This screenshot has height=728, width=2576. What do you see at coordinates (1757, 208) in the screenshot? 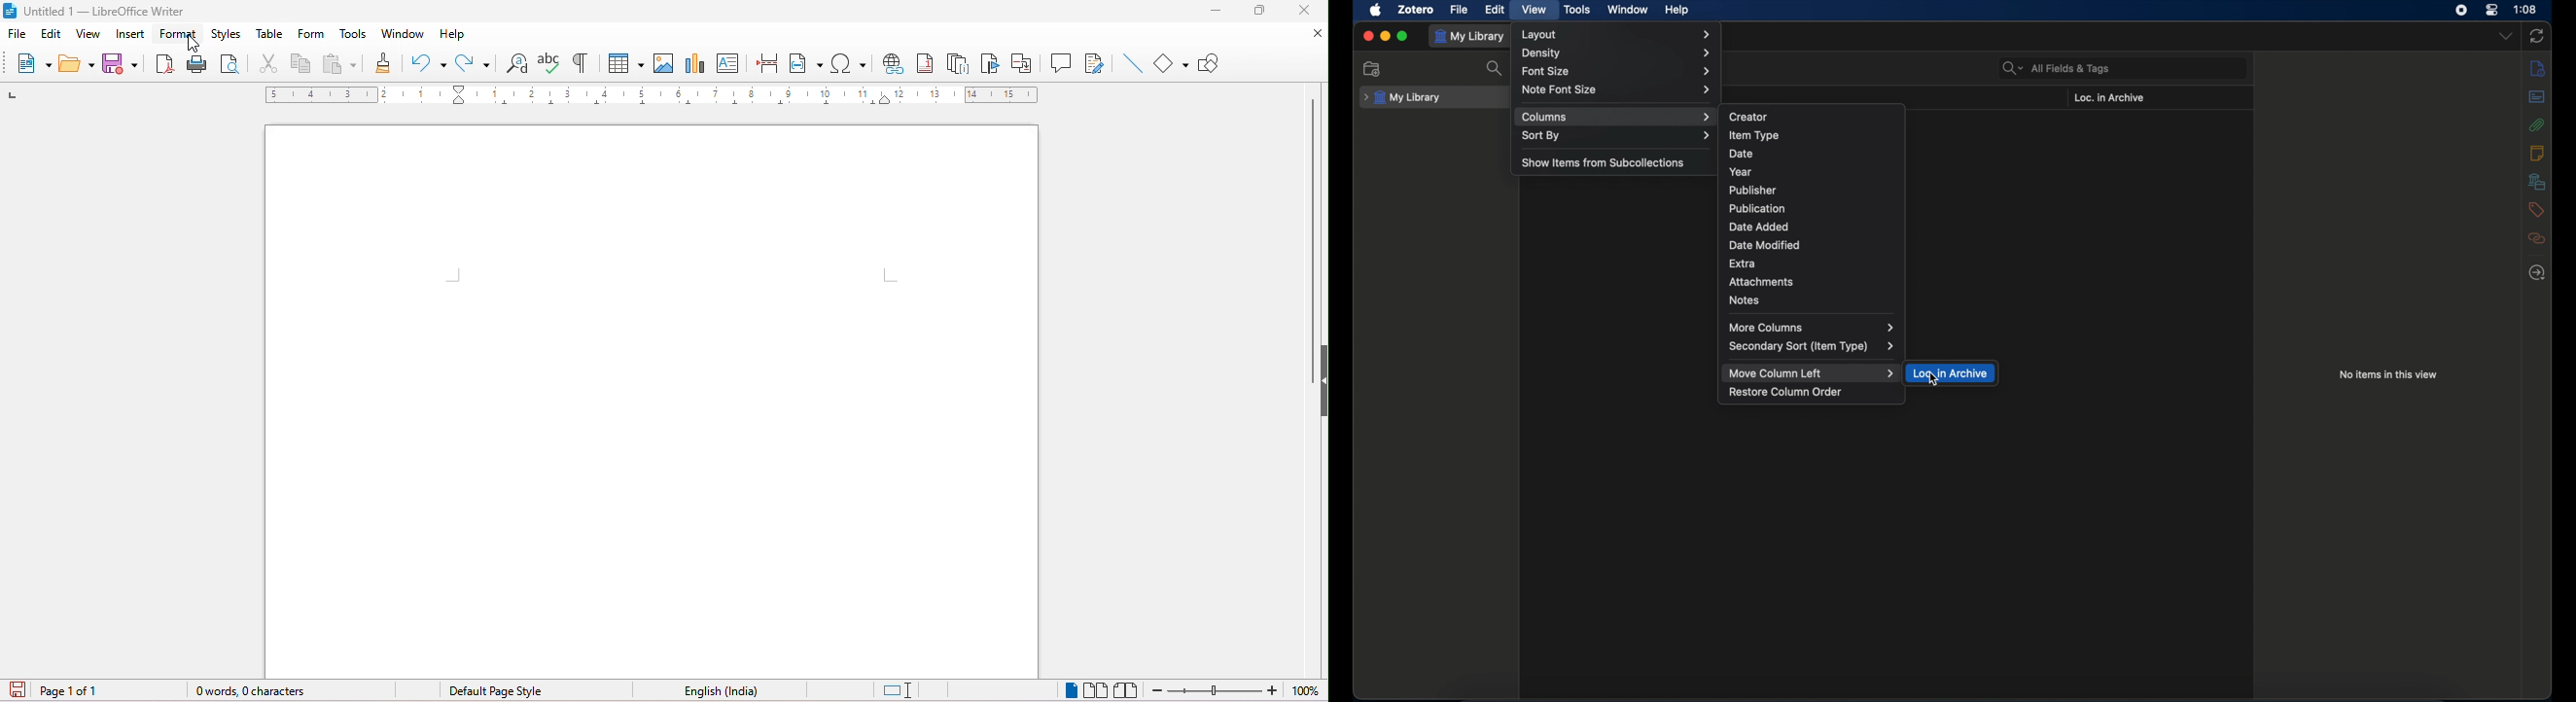
I see `publication` at bounding box center [1757, 208].